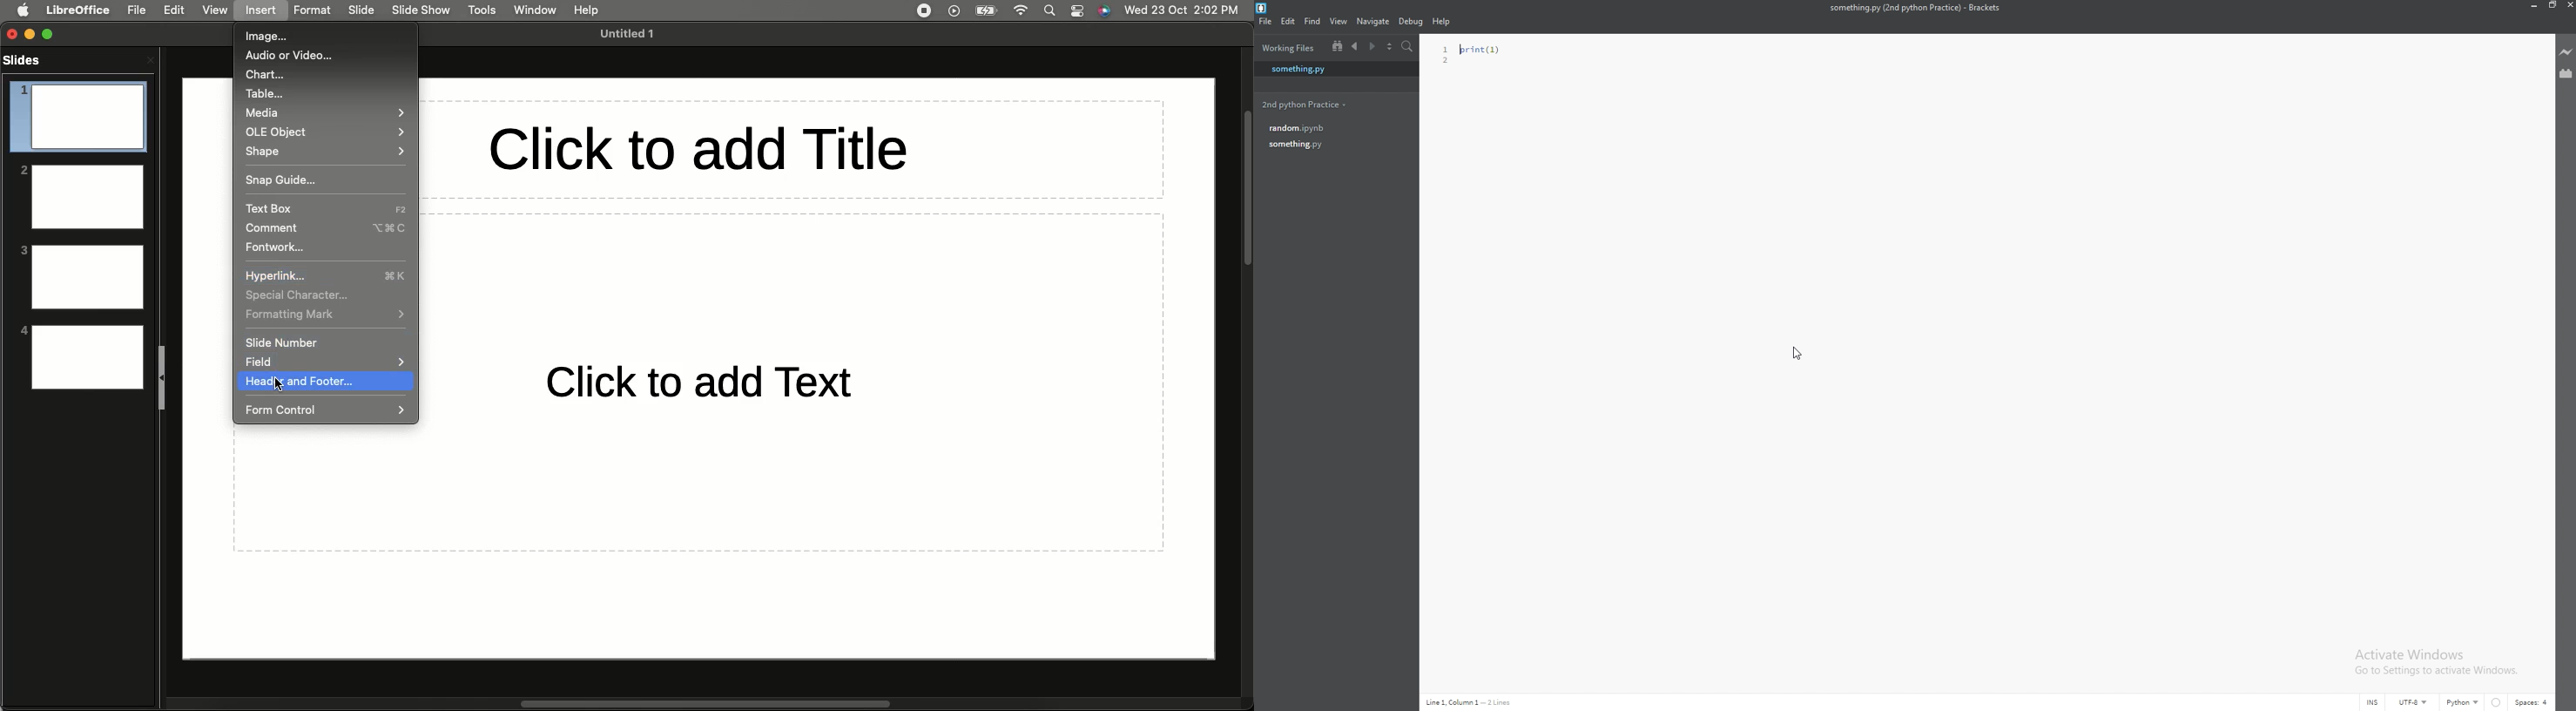 This screenshot has height=728, width=2576. Describe the element at coordinates (986, 10) in the screenshot. I see `Charge` at that location.